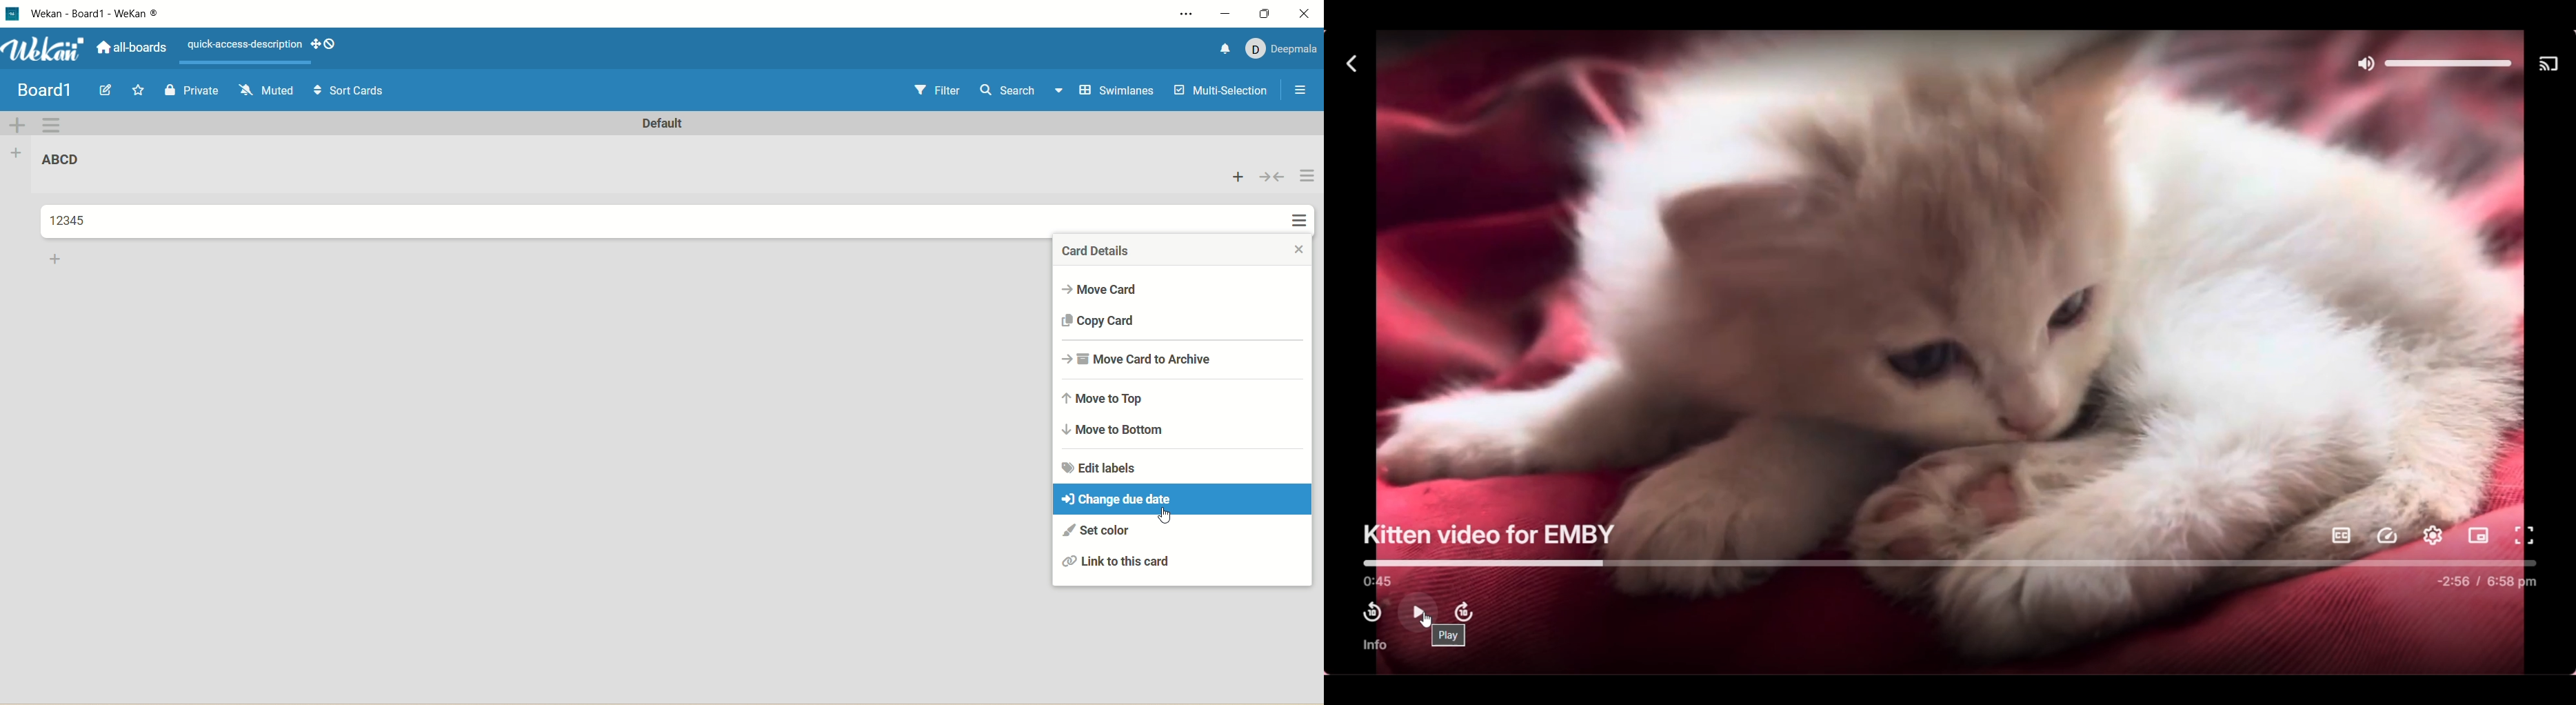 The height and width of the screenshot is (728, 2576). Describe the element at coordinates (1116, 430) in the screenshot. I see `move to bottom` at that location.